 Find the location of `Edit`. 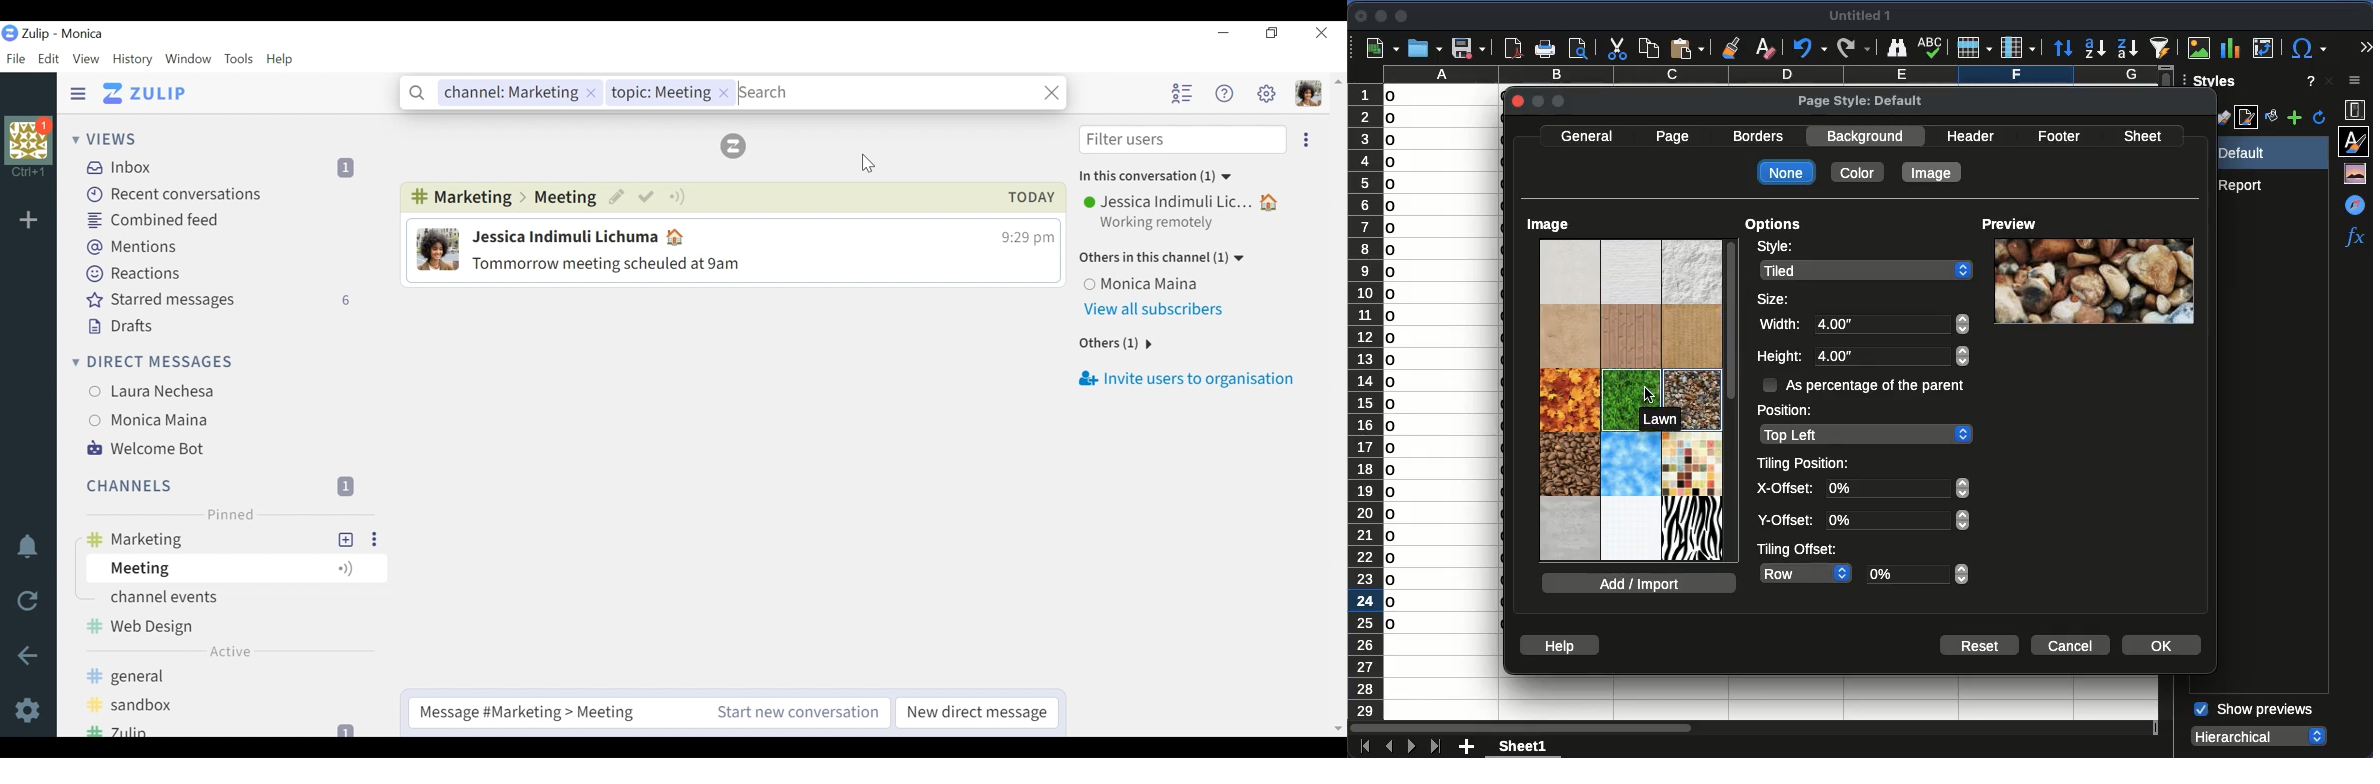

Edit is located at coordinates (52, 60).